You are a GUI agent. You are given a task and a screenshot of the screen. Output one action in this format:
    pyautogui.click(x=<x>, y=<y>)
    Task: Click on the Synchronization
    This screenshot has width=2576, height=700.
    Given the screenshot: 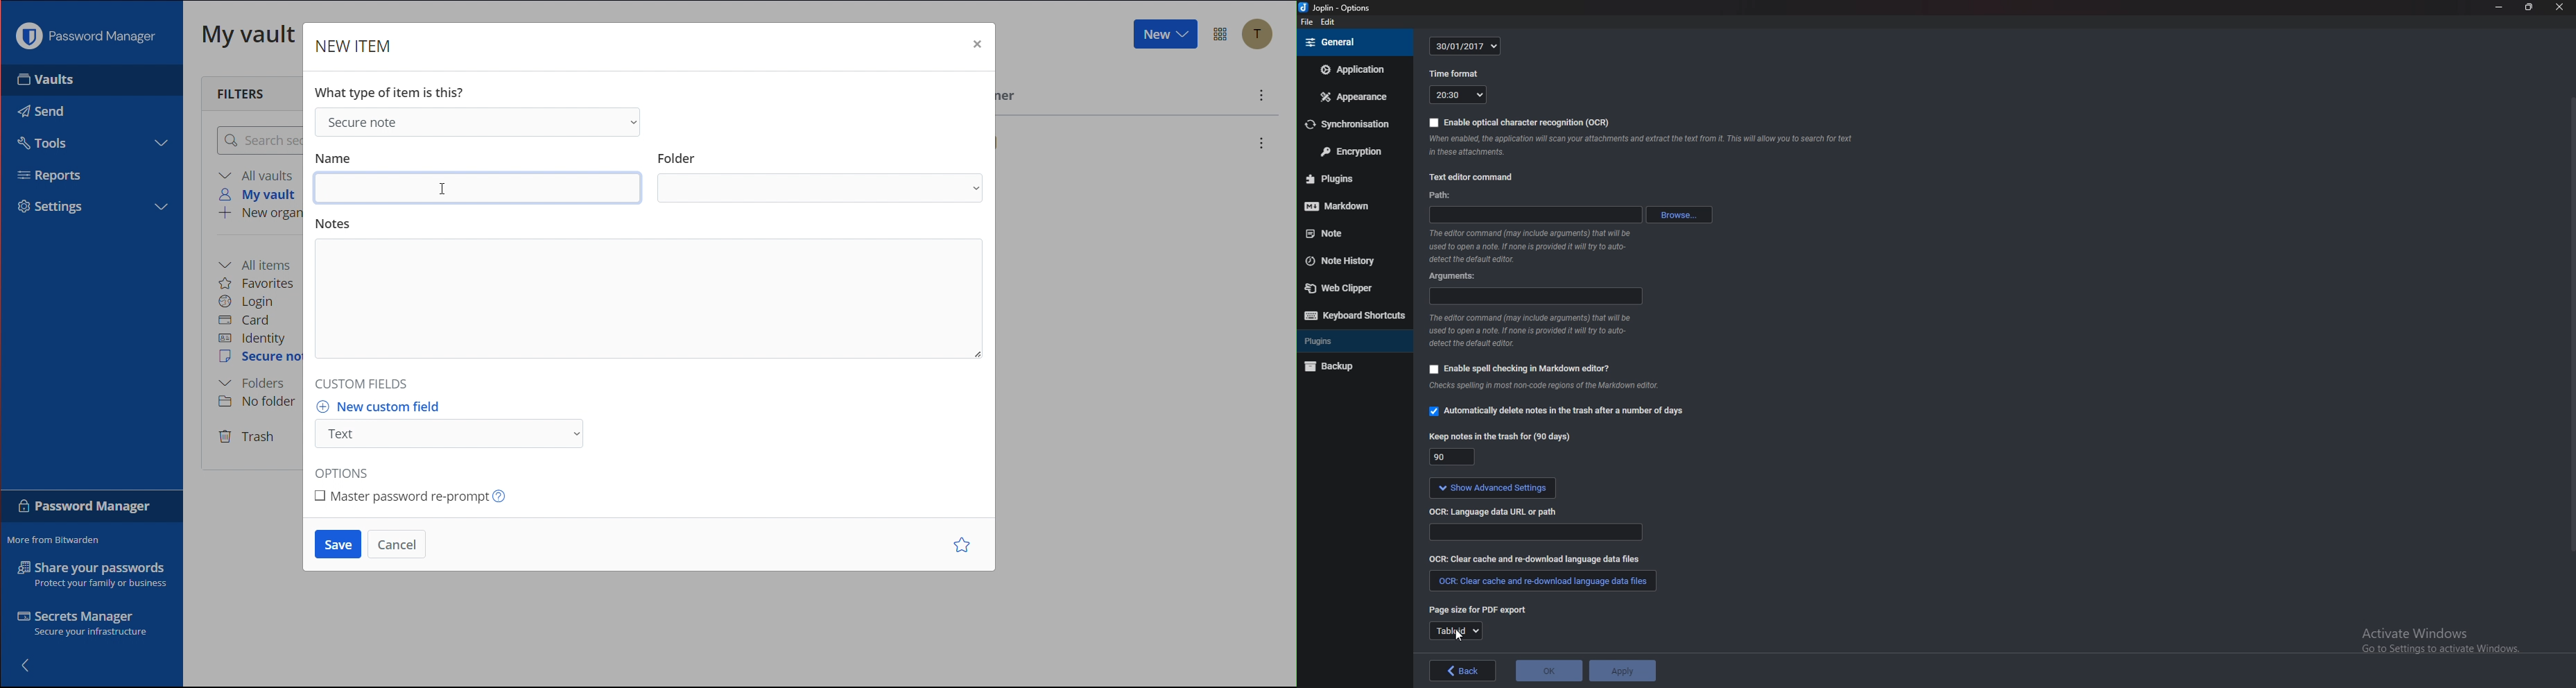 What is the action you would take?
    pyautogui.click(x=1352, y=124)
    